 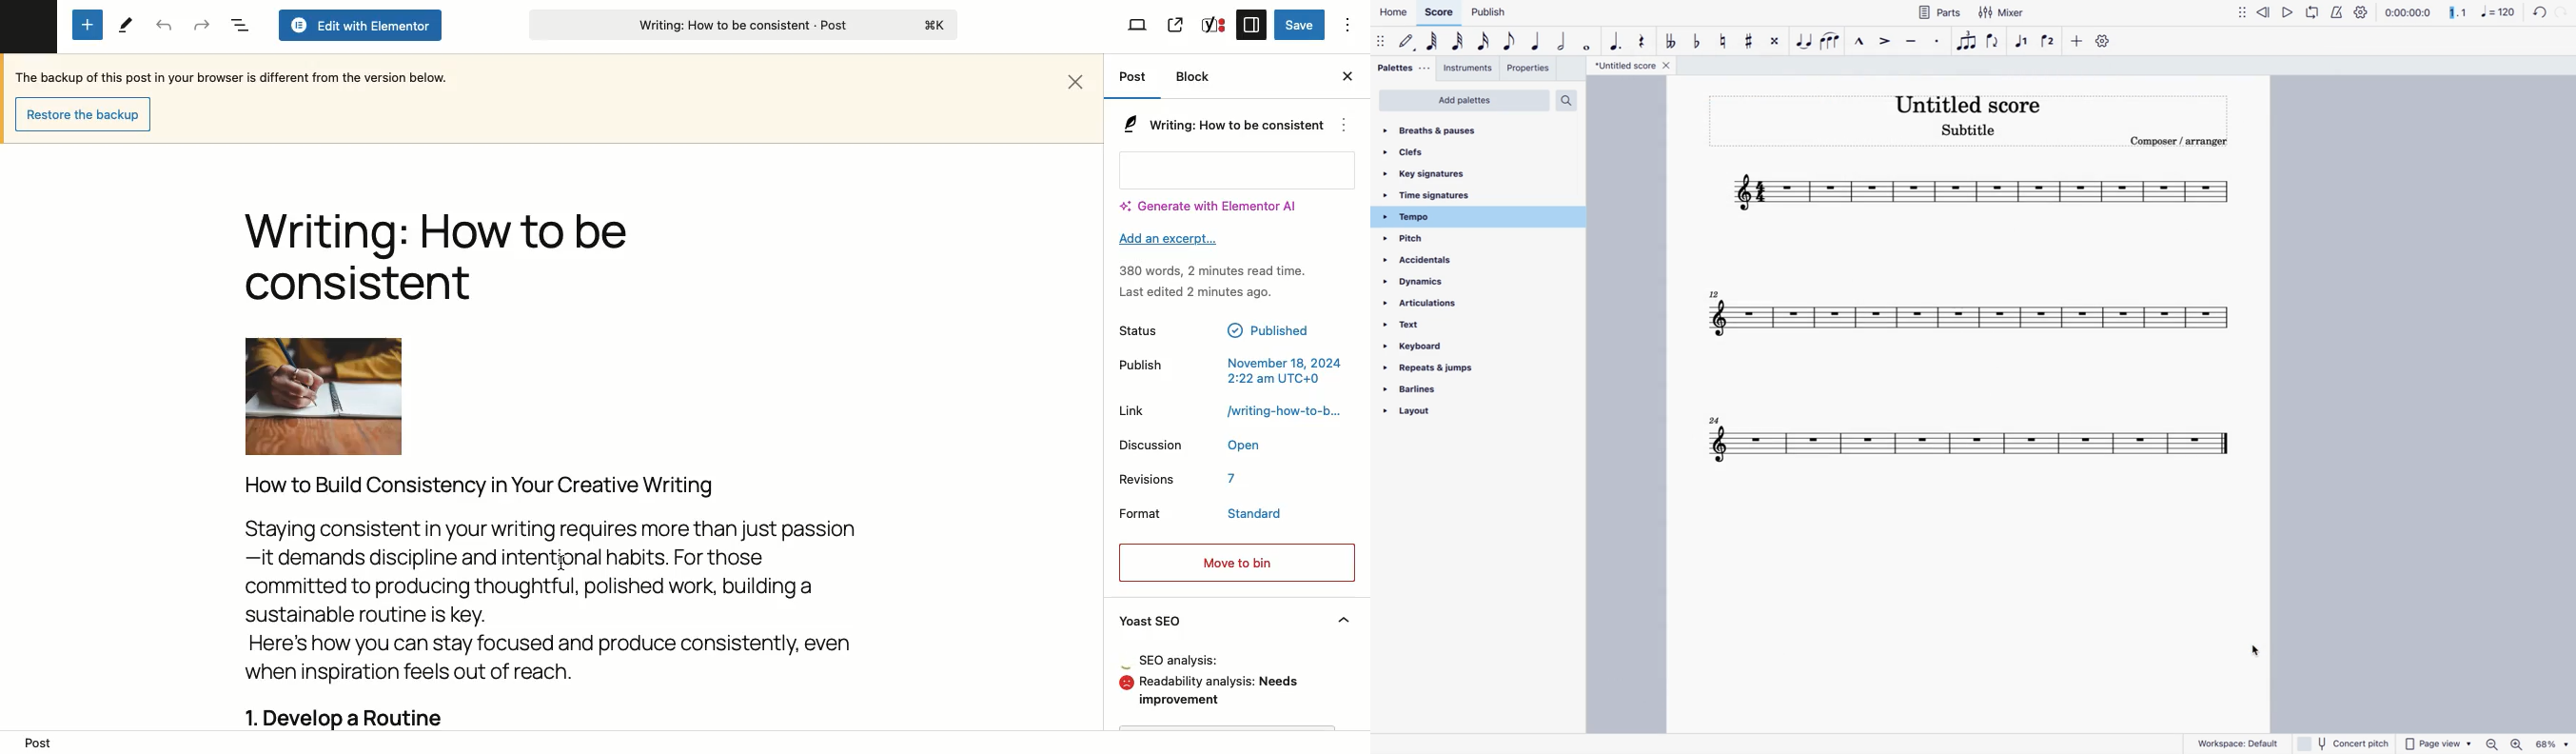 What do you see at coordinates (1171, 238) in the screenshot?
I see `Add an excerpt` at bounding box center [1171, 238].